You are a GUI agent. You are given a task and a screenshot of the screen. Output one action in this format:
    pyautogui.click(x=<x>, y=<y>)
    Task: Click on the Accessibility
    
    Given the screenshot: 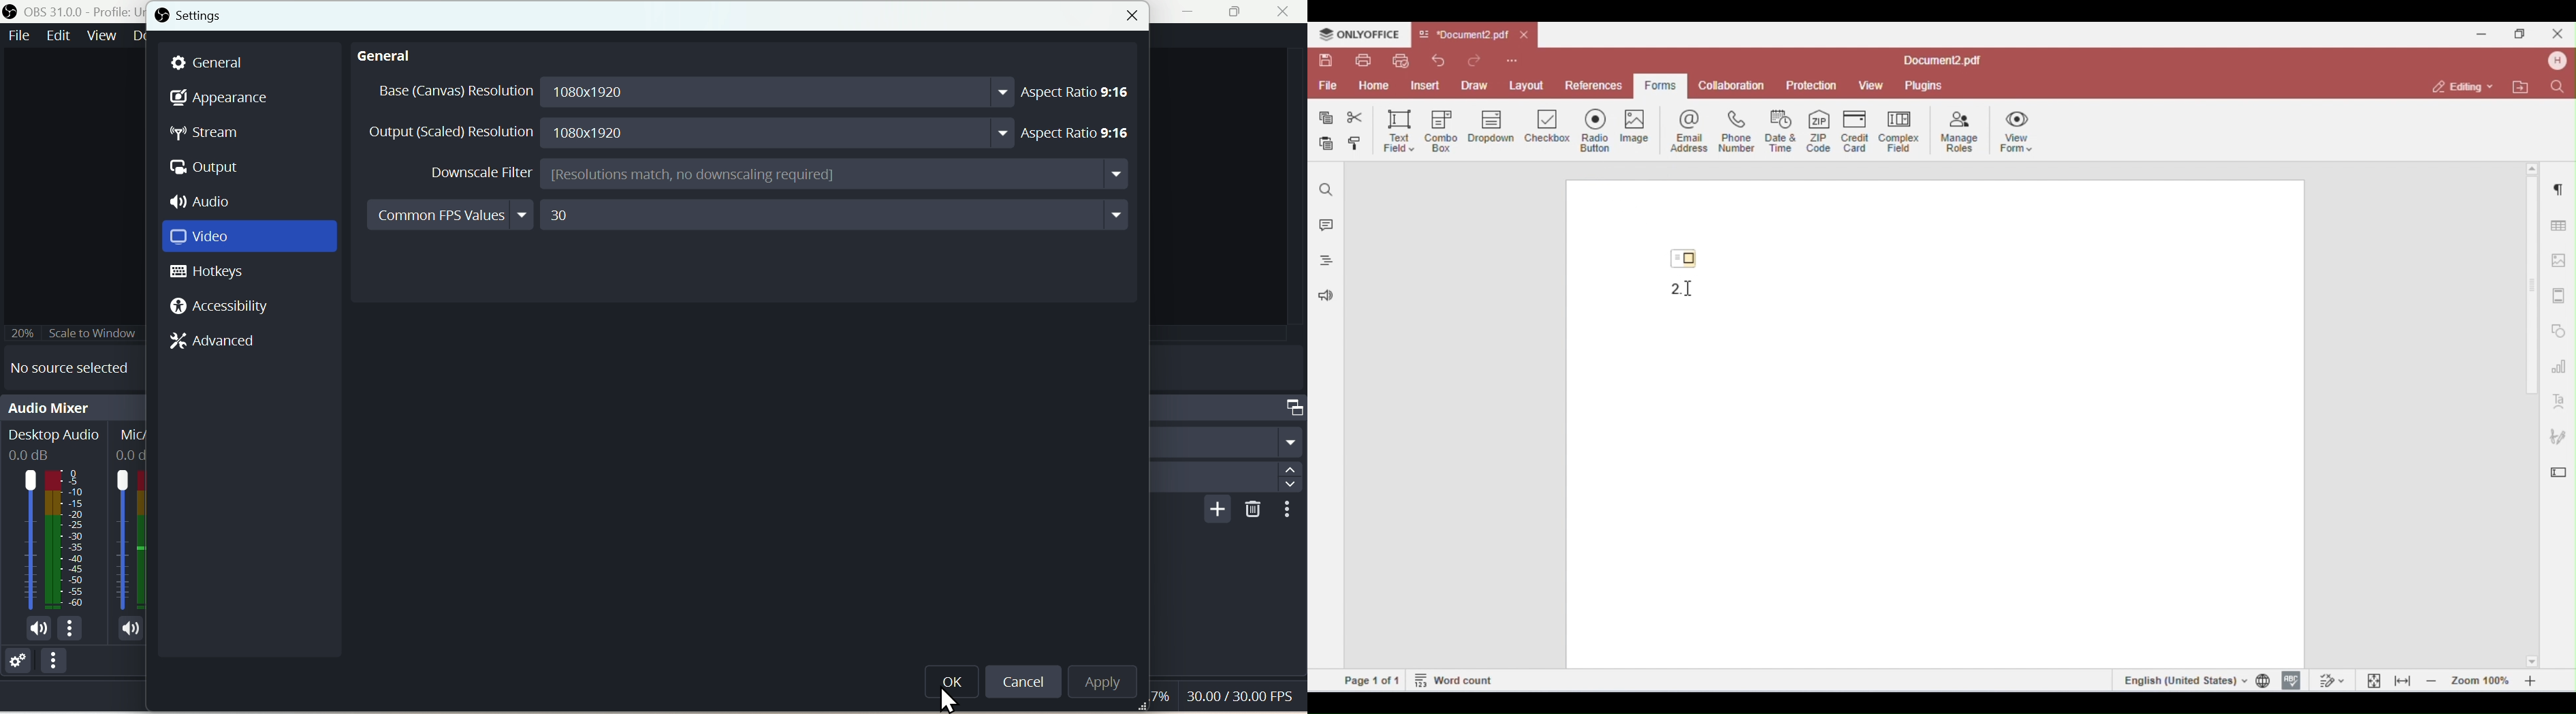 What is the action you would take?
    pyautogui.click(x=219, y=306)
    